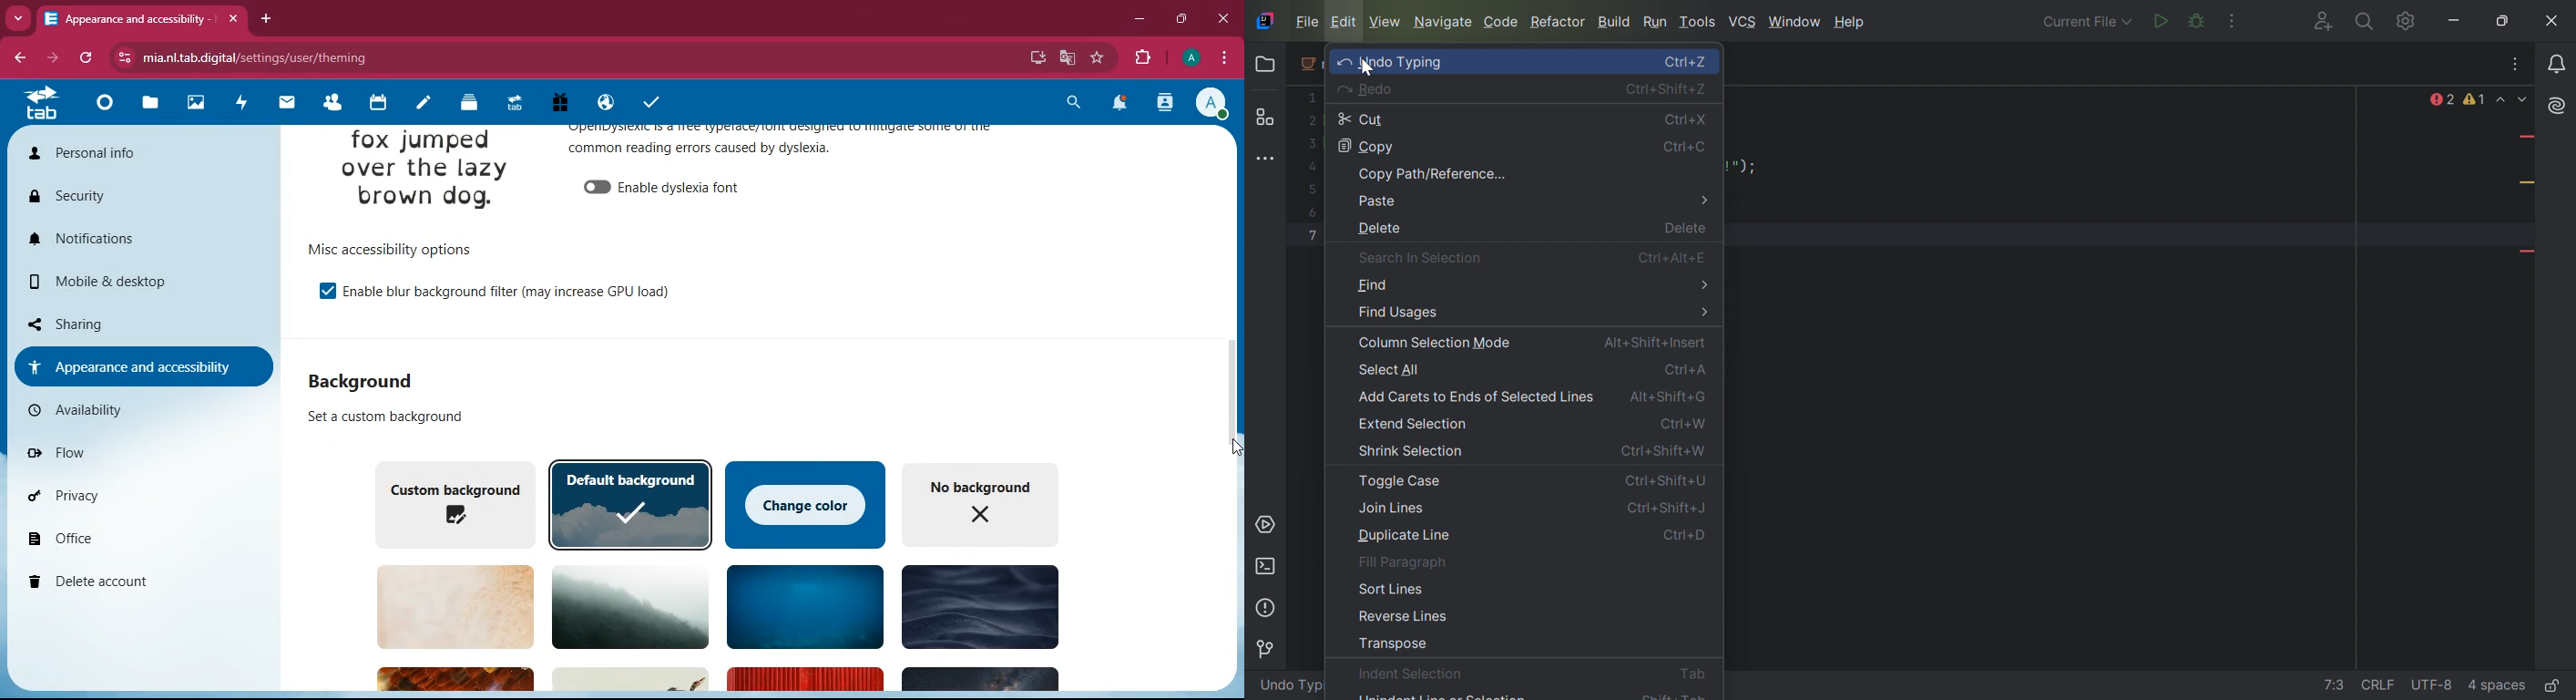 This screenshot has width=2576, height=700. Describe the element at coordinates (135, 409) in the screenshot. I see `availability` at that location.